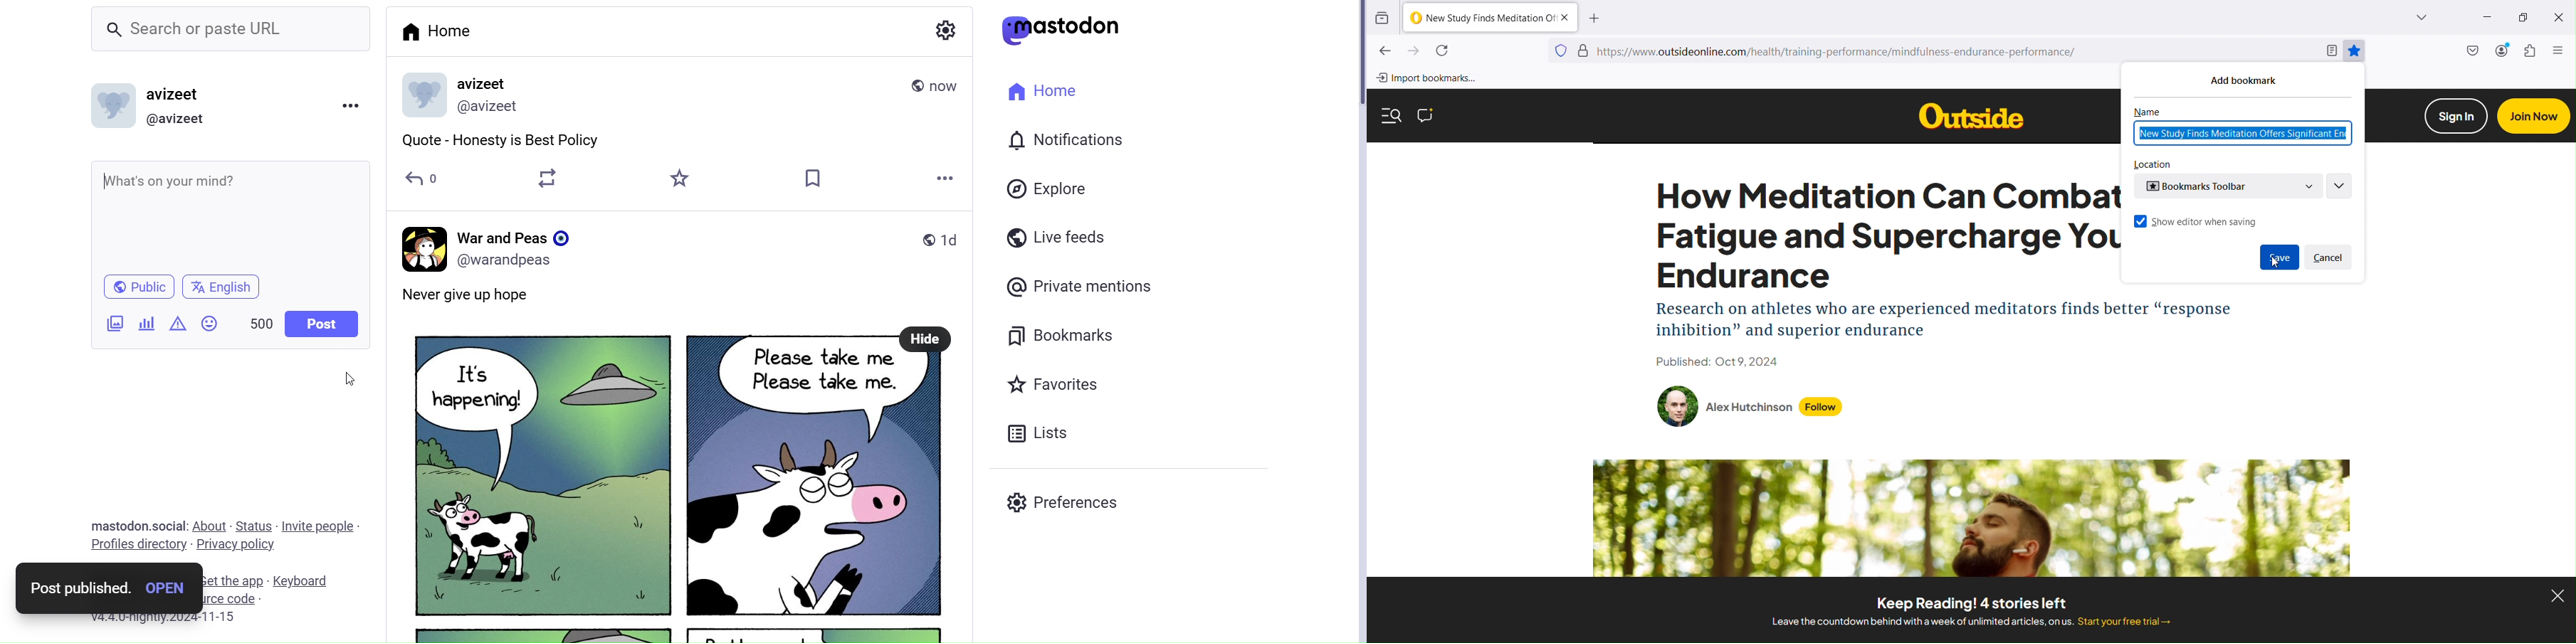 Image resolution: width=2576 pixels, height=644 pixels. What do you see at coordinates (323, 325) in the screenshot?
I see `Post` at bounding box center [323, 325].